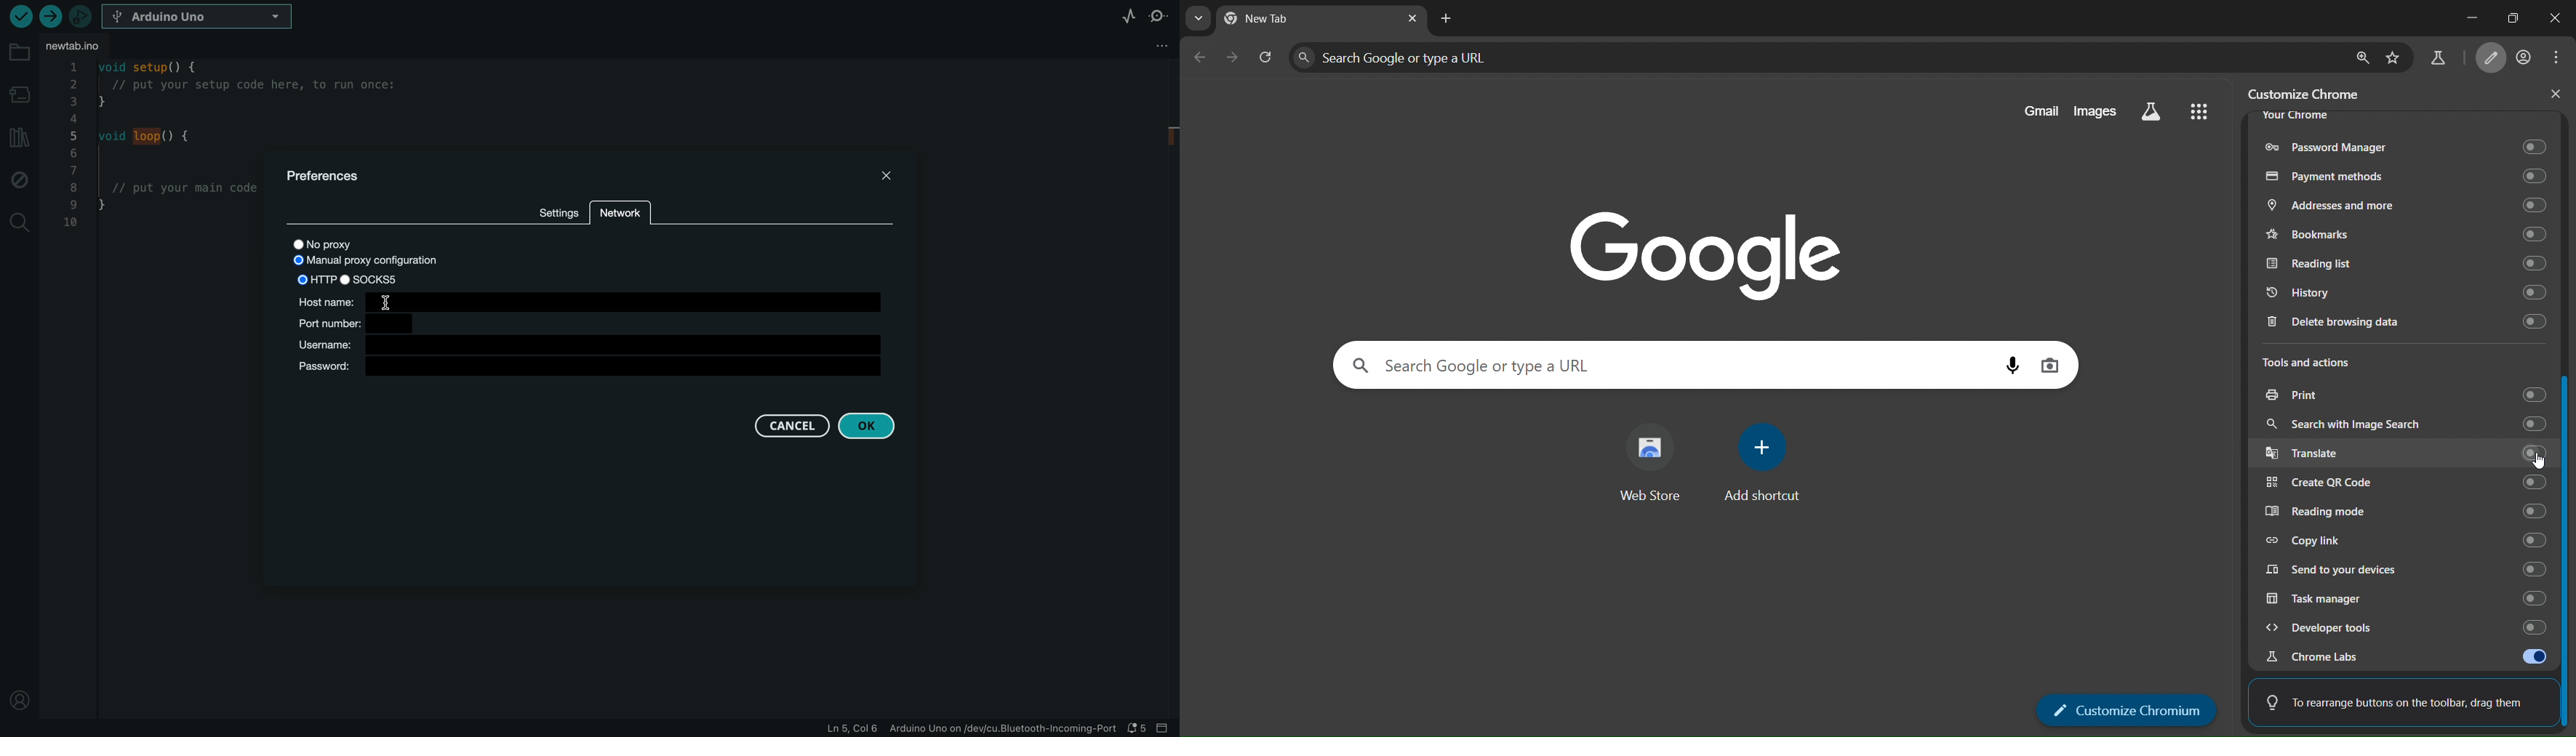 The image size is (2576, 756). I want to click on search with image search, so click(2405, 421).